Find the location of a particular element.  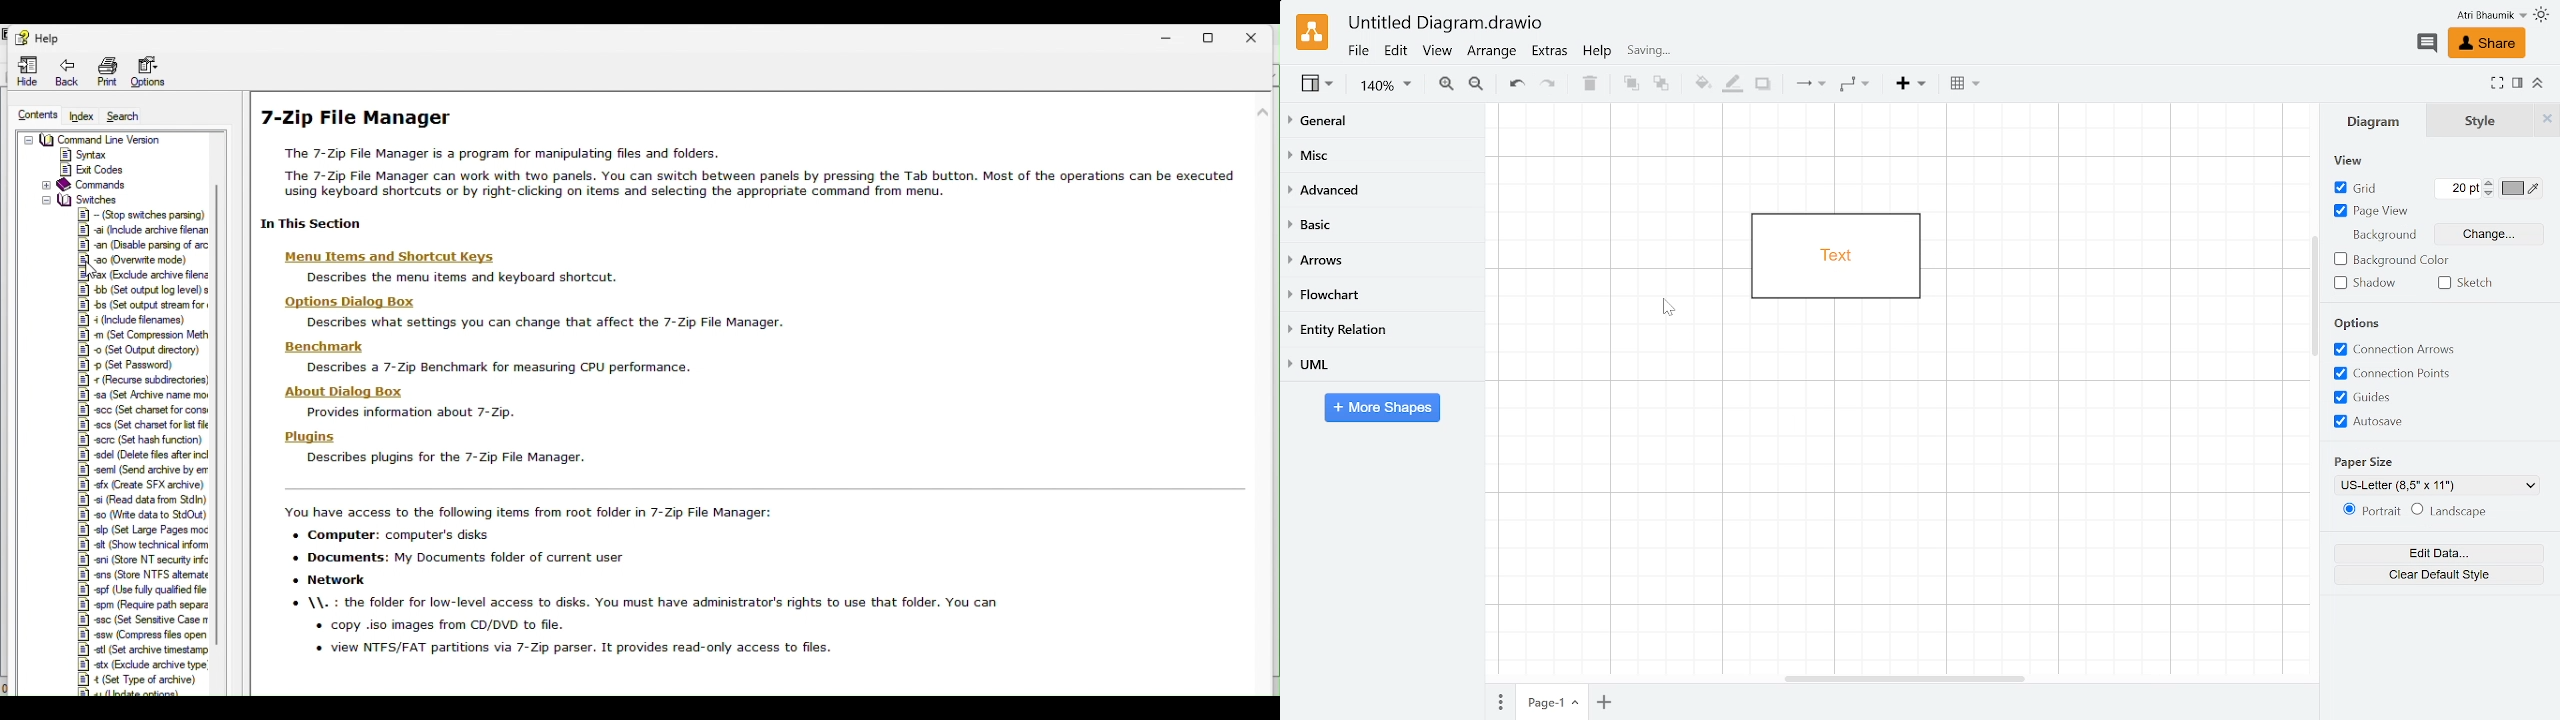

Text inside a shape is located at coordinates (1830, 255).